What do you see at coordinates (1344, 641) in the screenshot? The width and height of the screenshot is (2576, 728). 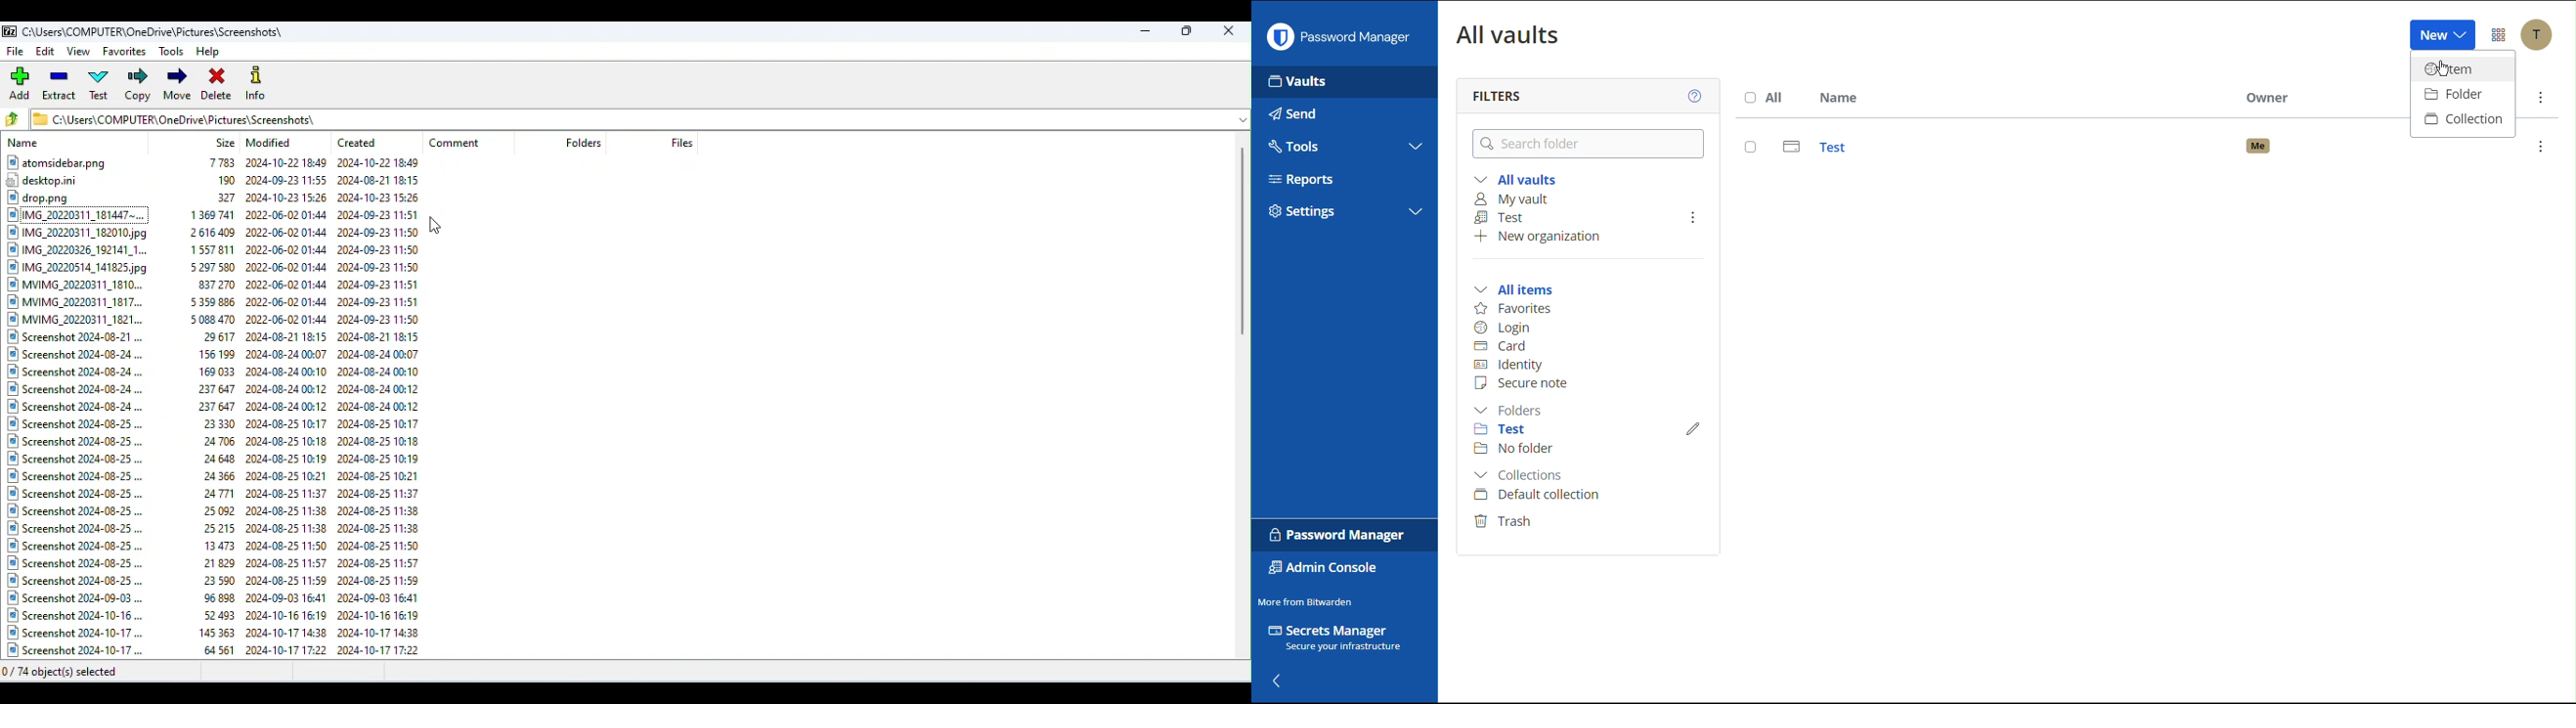 I see `Secrets Manager` at bounding box center [1344, 641].